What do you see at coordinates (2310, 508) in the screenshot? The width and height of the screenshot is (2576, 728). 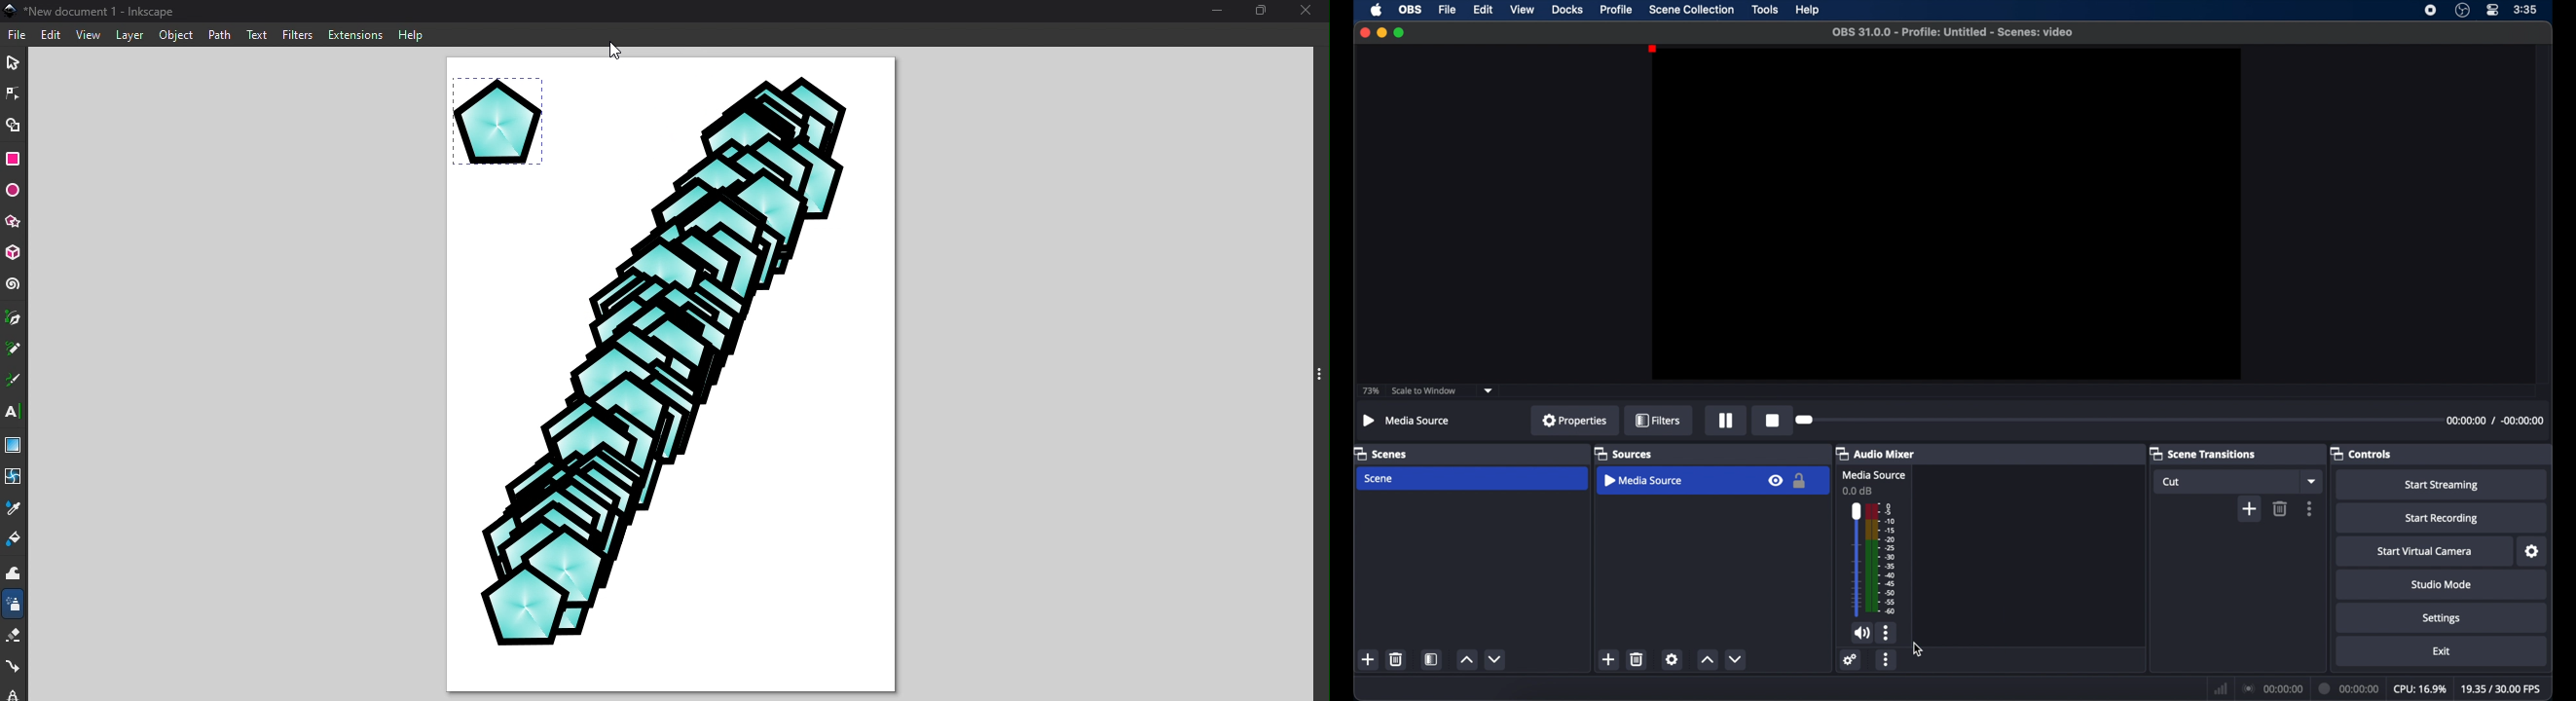 I see `more options` at bounding box center [2310, 508].